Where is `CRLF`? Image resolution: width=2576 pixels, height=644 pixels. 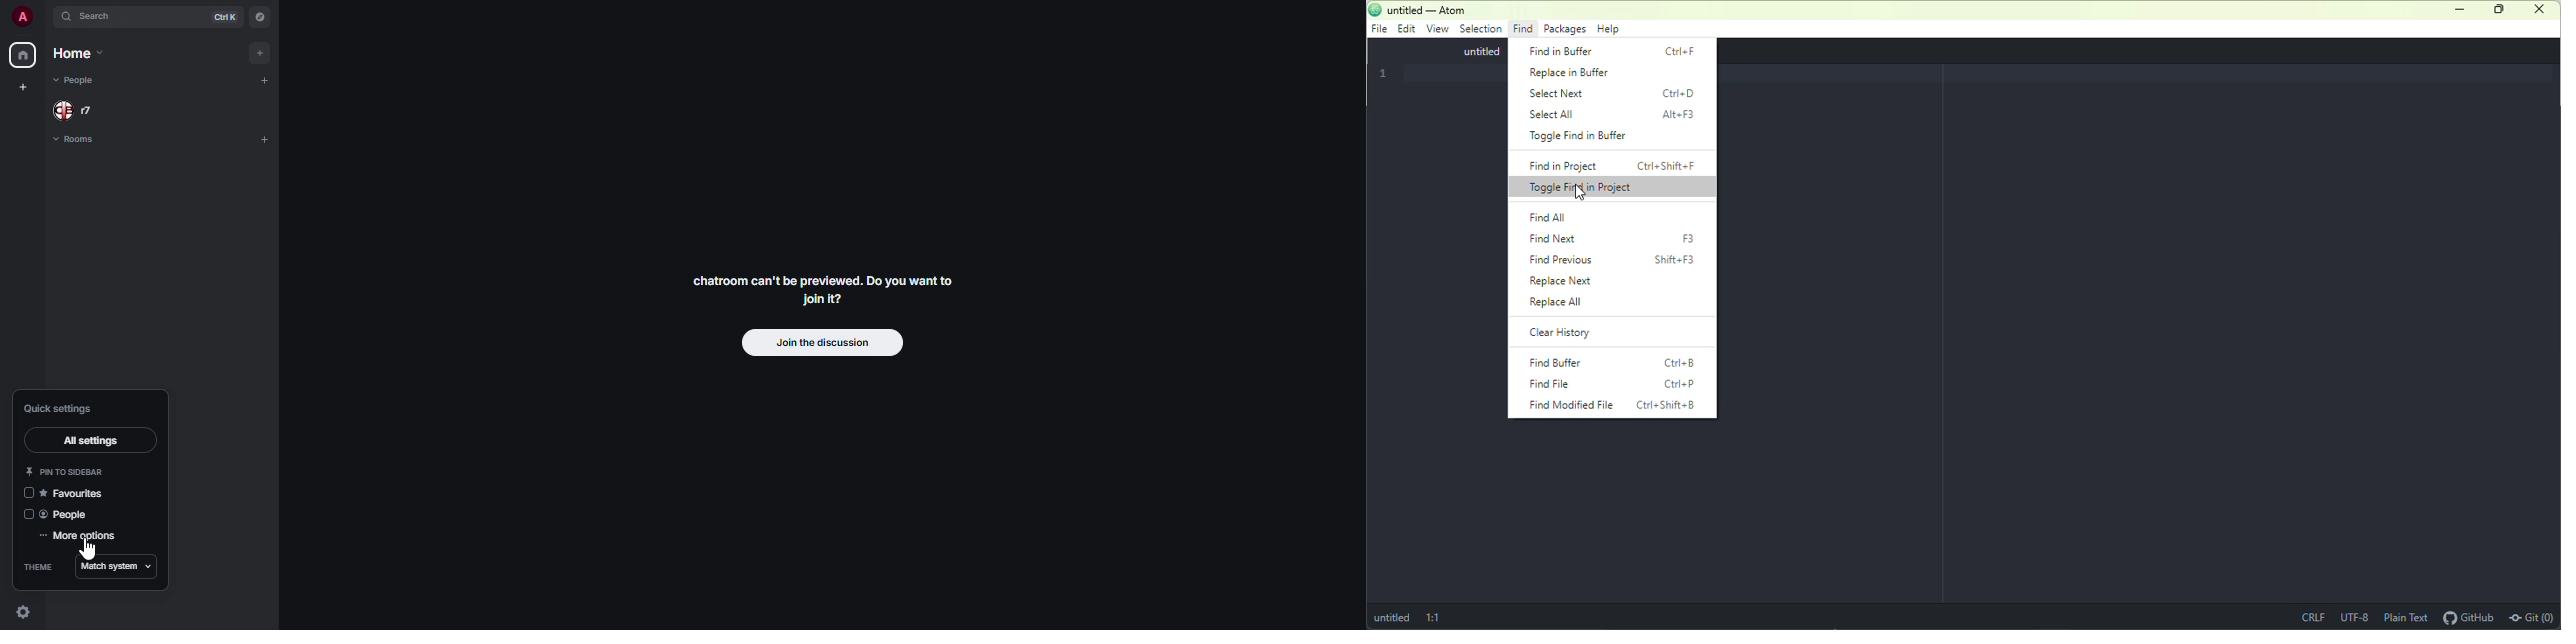 CRLF is located at coordinates (2315, 618).